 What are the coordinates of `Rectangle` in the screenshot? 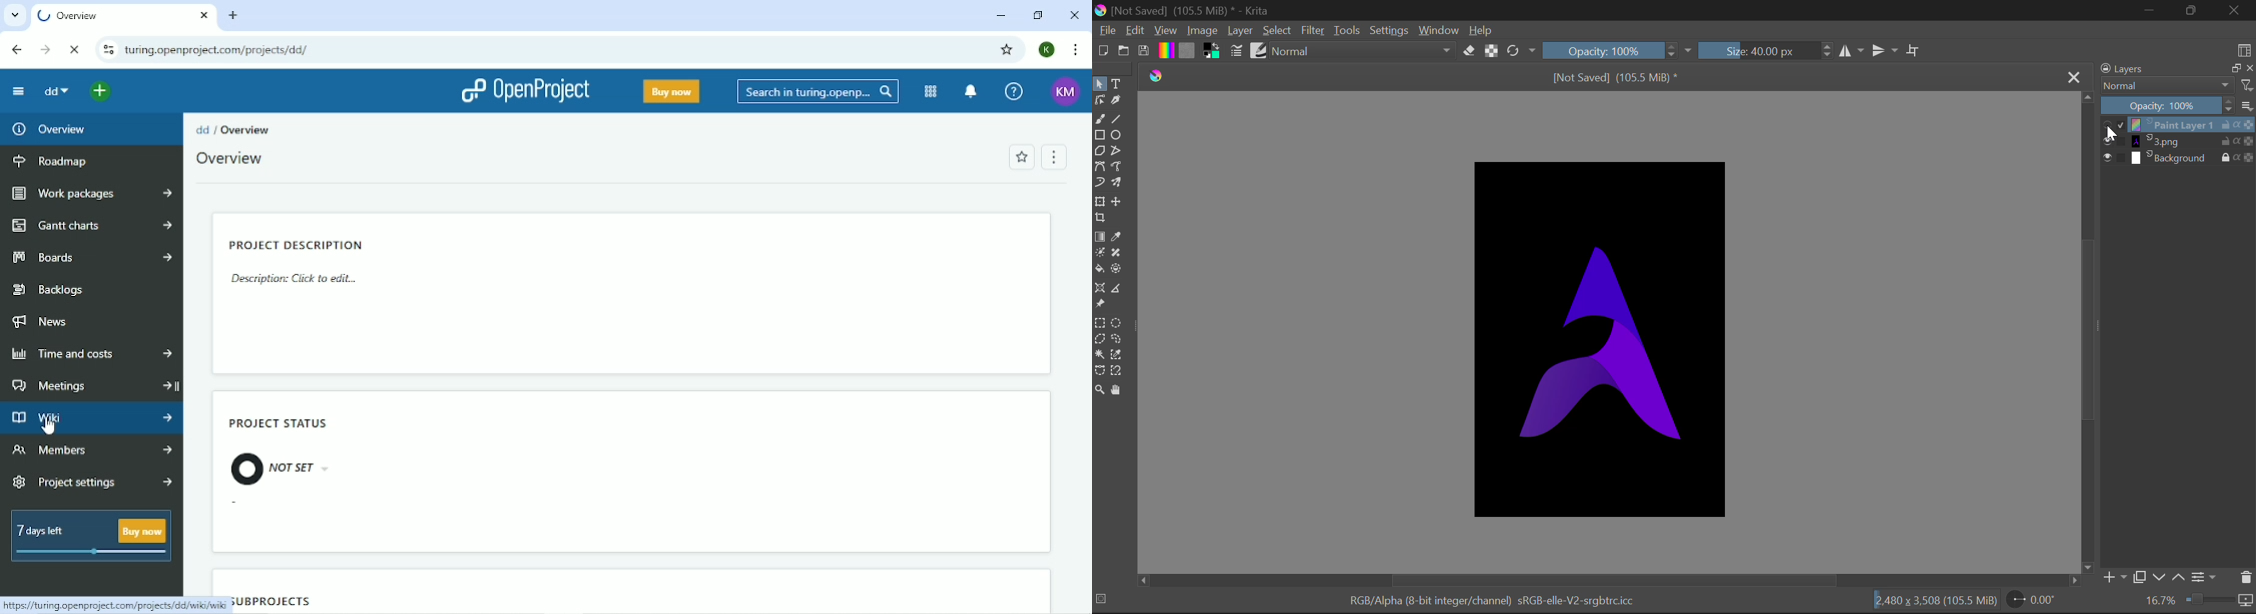 It's located at (1100, 135).